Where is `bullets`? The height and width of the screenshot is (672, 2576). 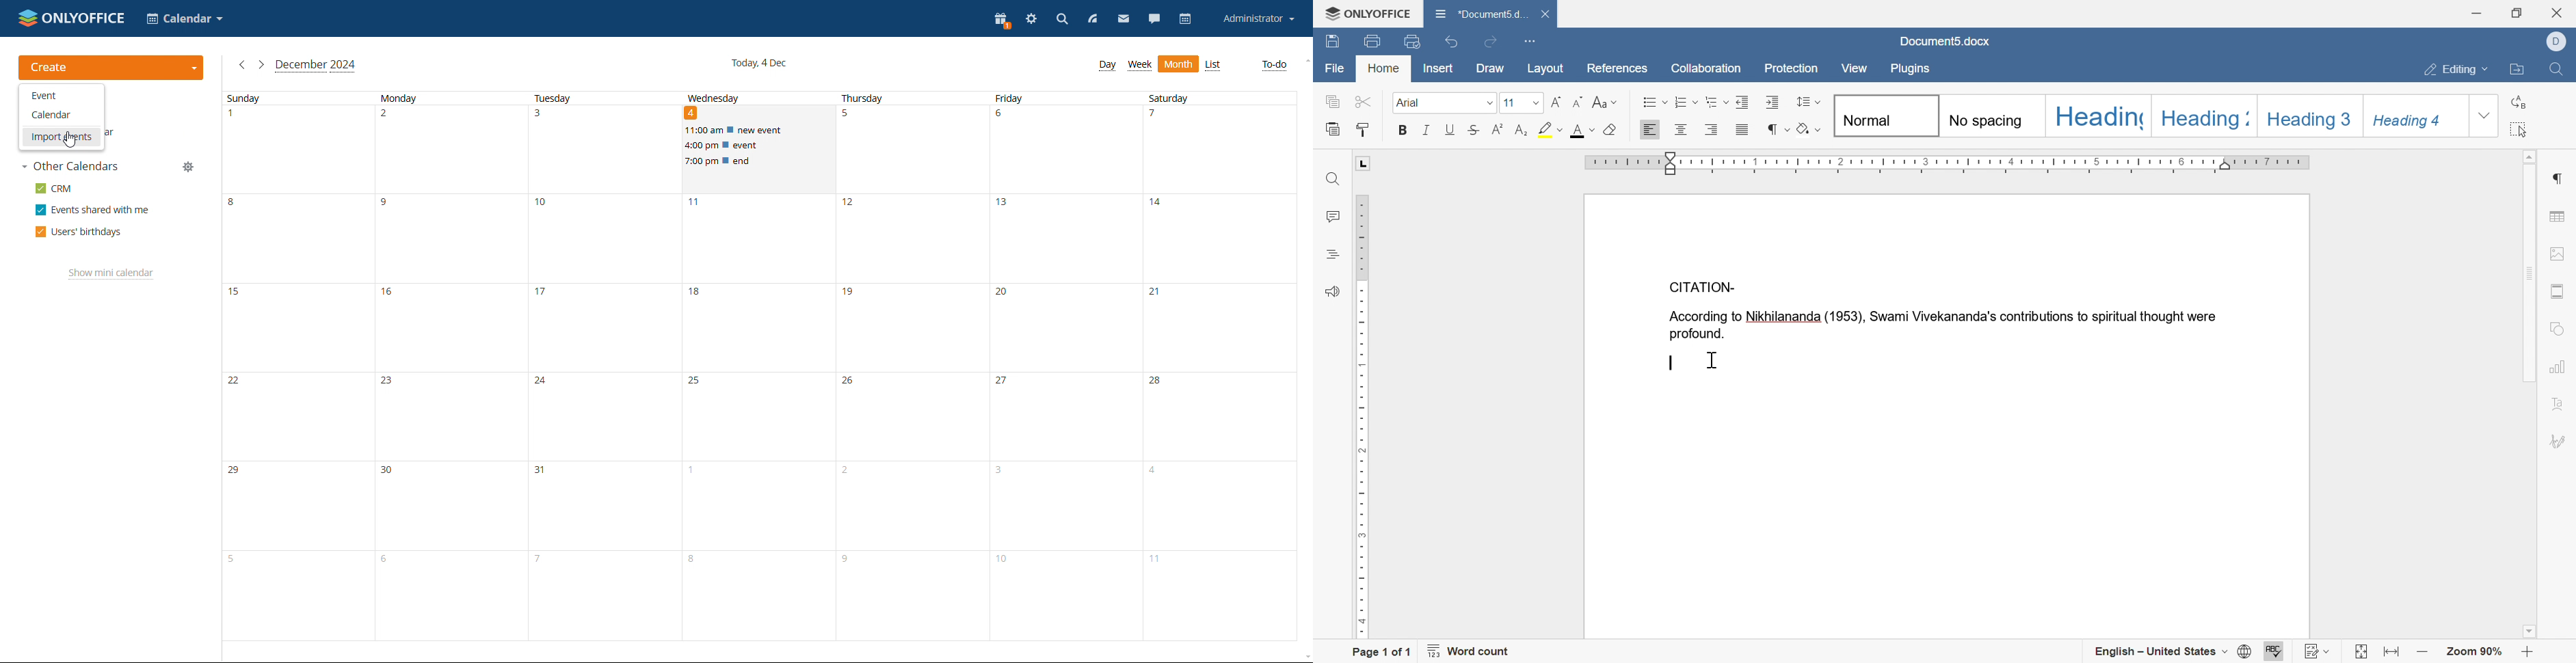
bullets is located at coordinates (1654, 101).